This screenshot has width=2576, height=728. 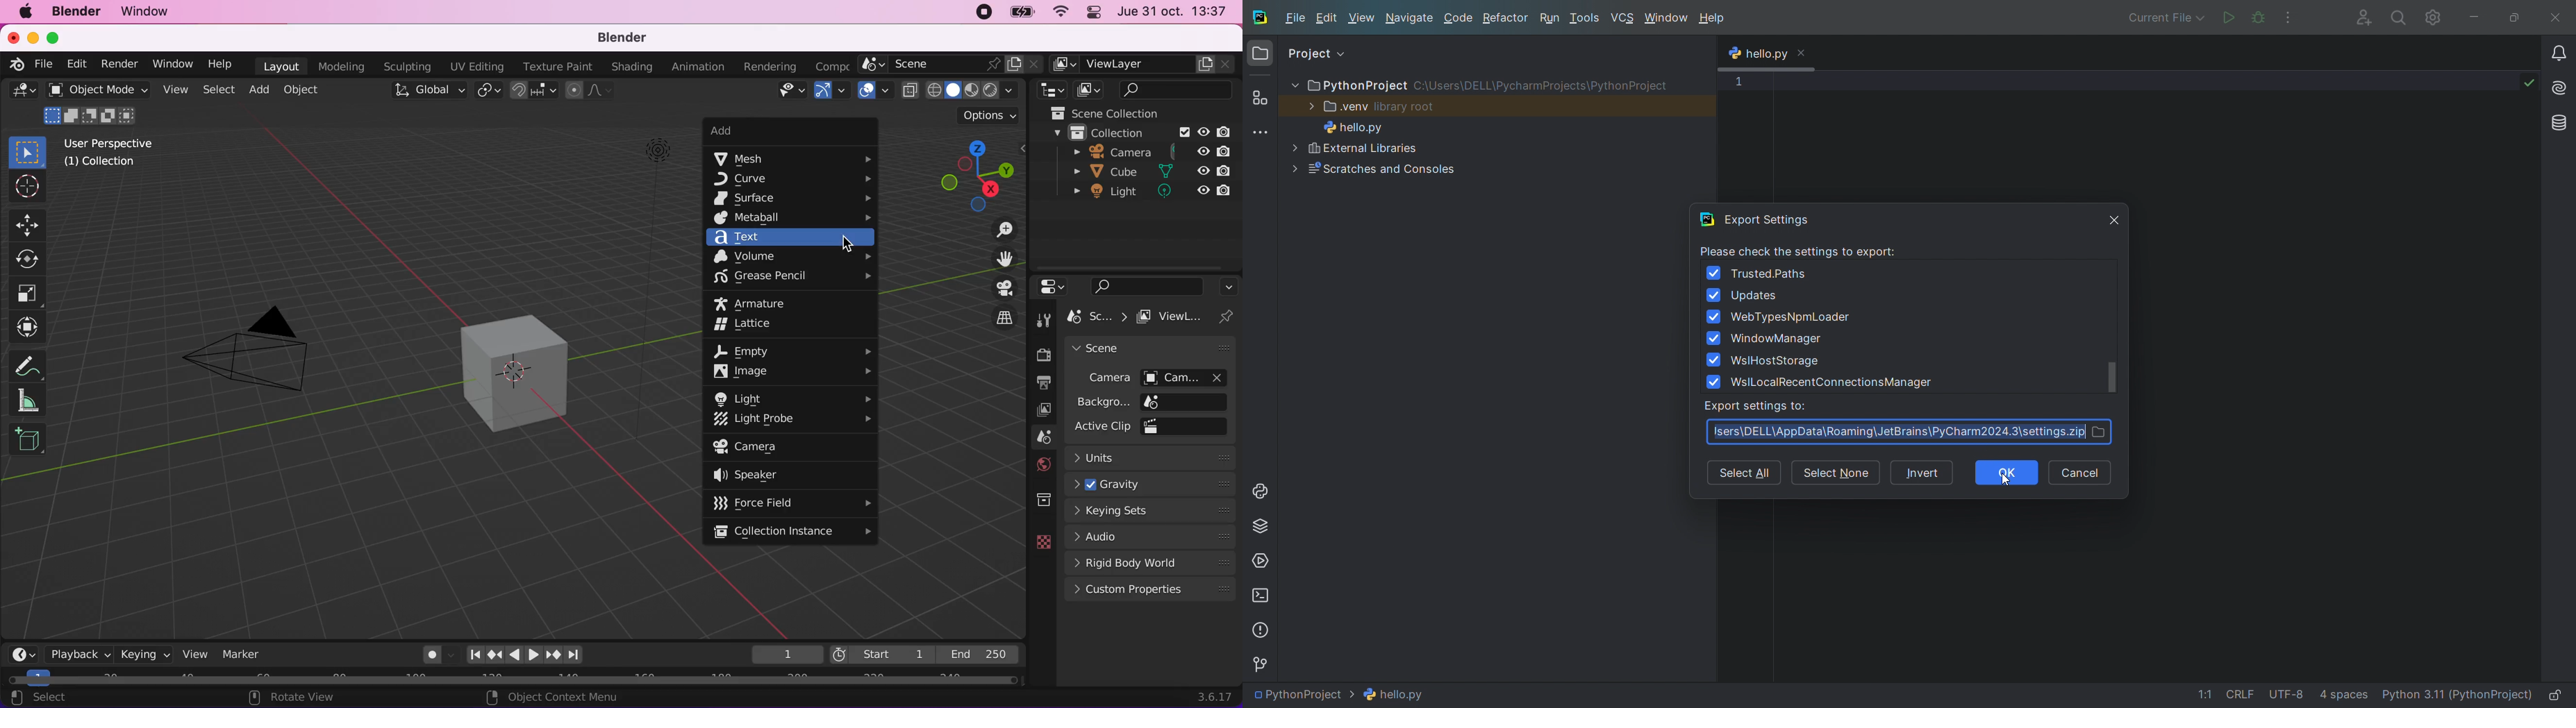 What do you see at coordinates (1263, 133) in the screenshot?
I see `more tools windows` at bounding box center [1263, 133].